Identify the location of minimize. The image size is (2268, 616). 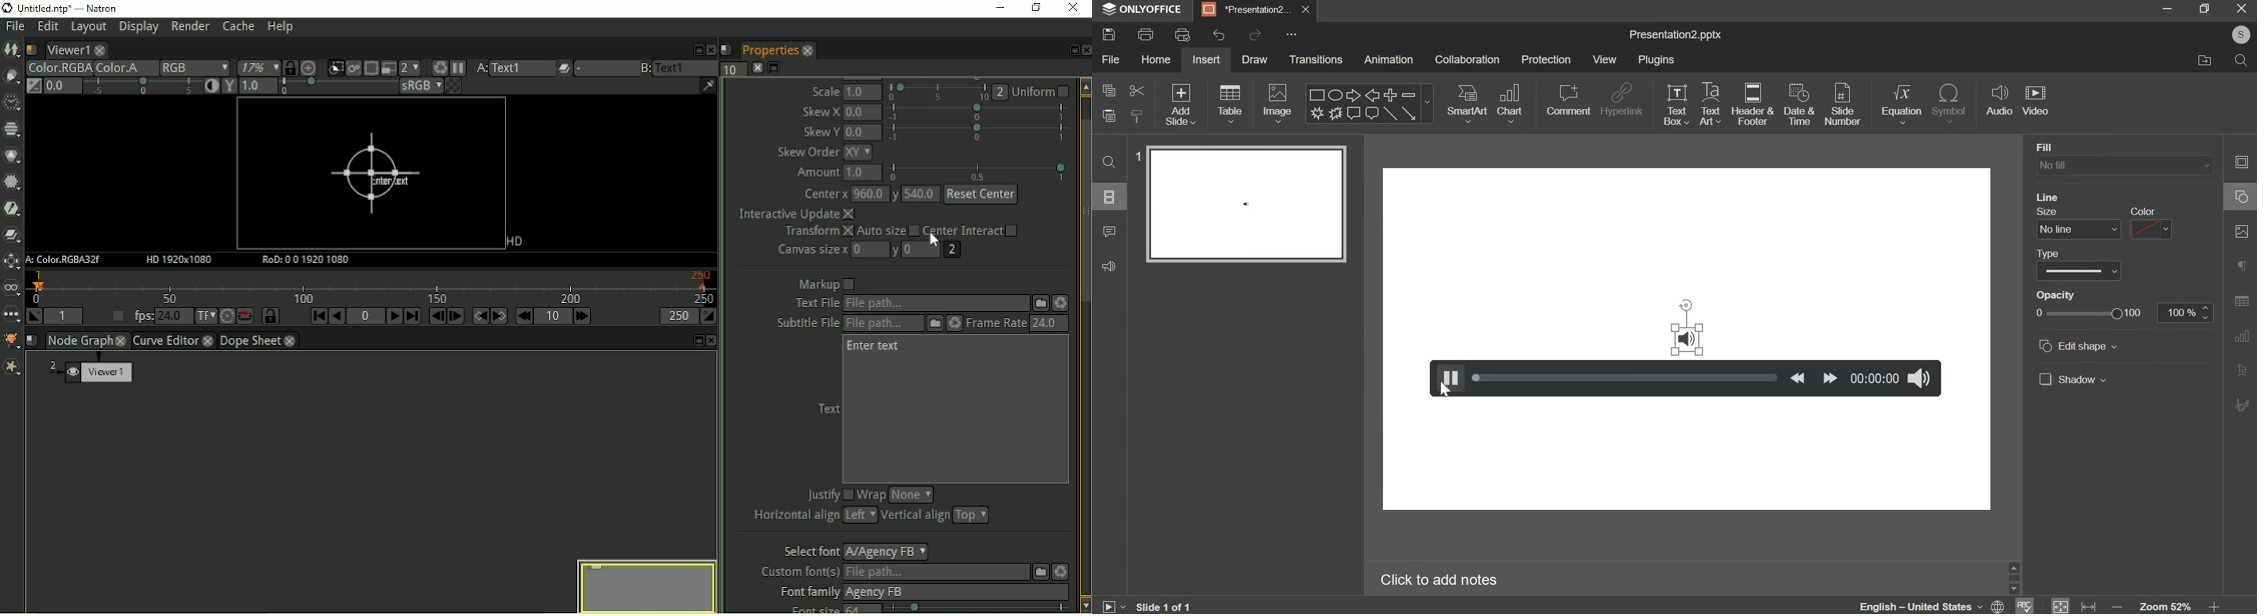
(2166, 11).